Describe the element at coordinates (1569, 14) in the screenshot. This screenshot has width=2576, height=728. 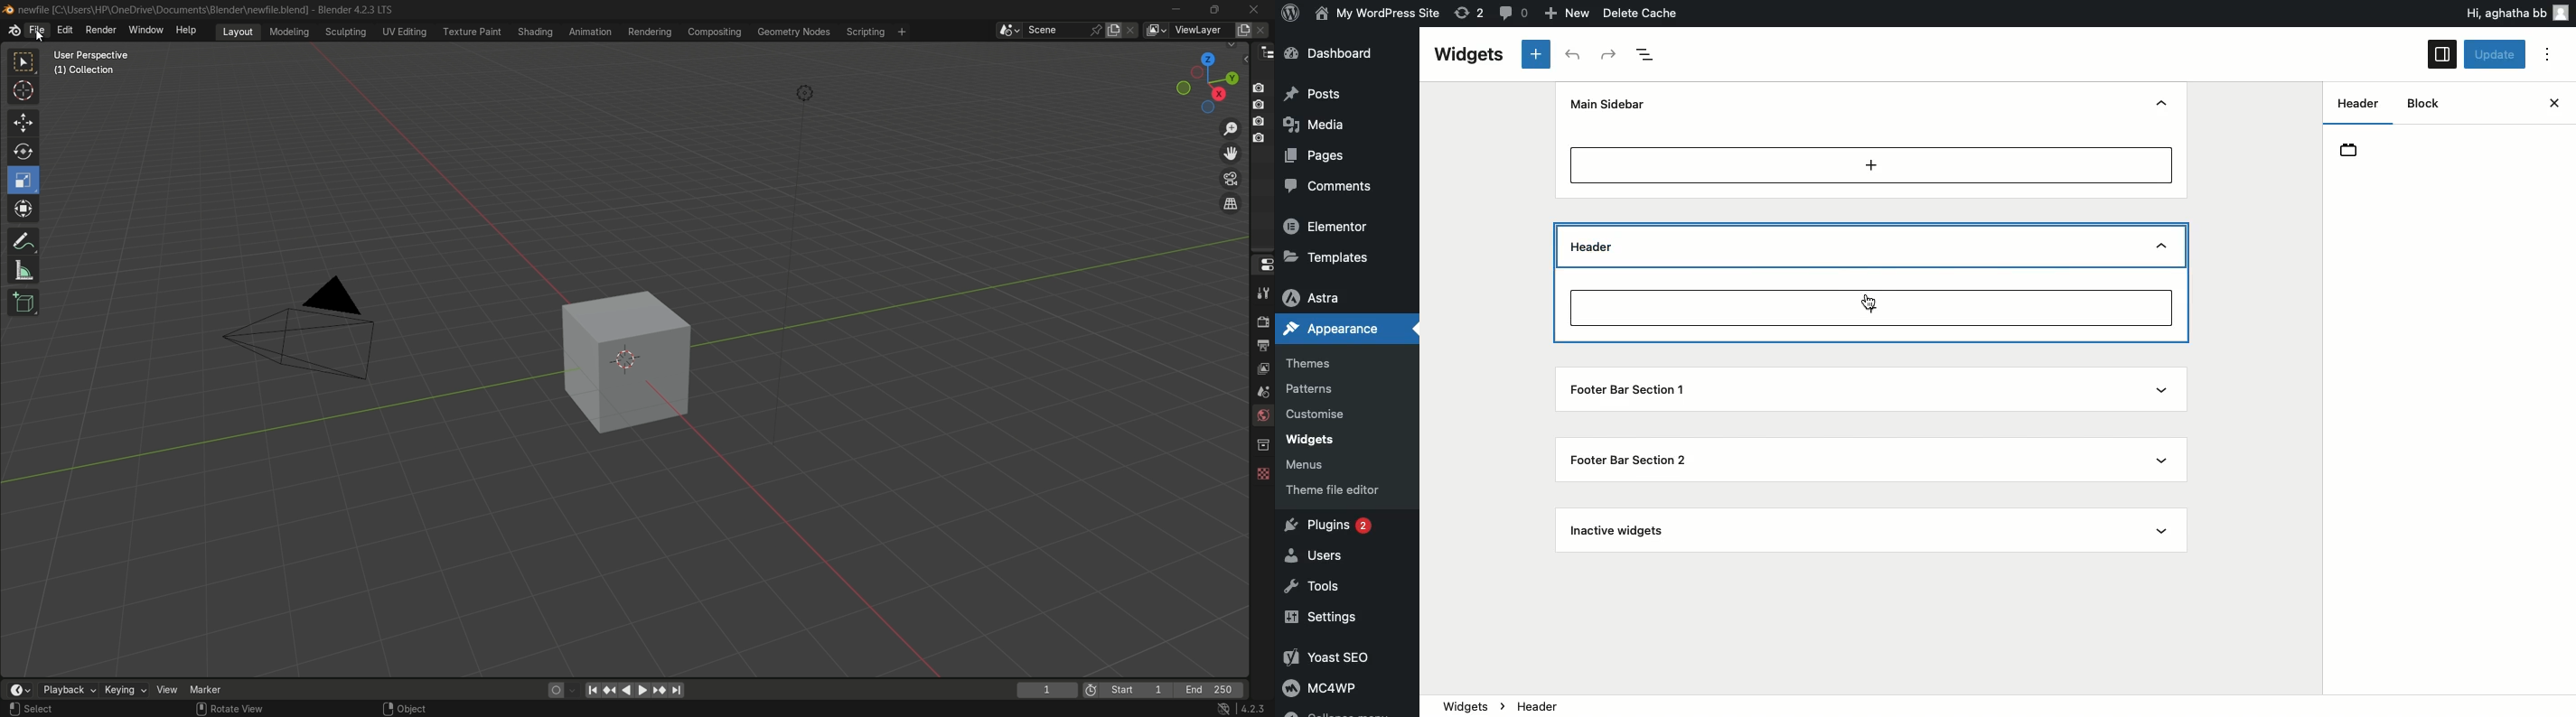
I see `New` at that location.